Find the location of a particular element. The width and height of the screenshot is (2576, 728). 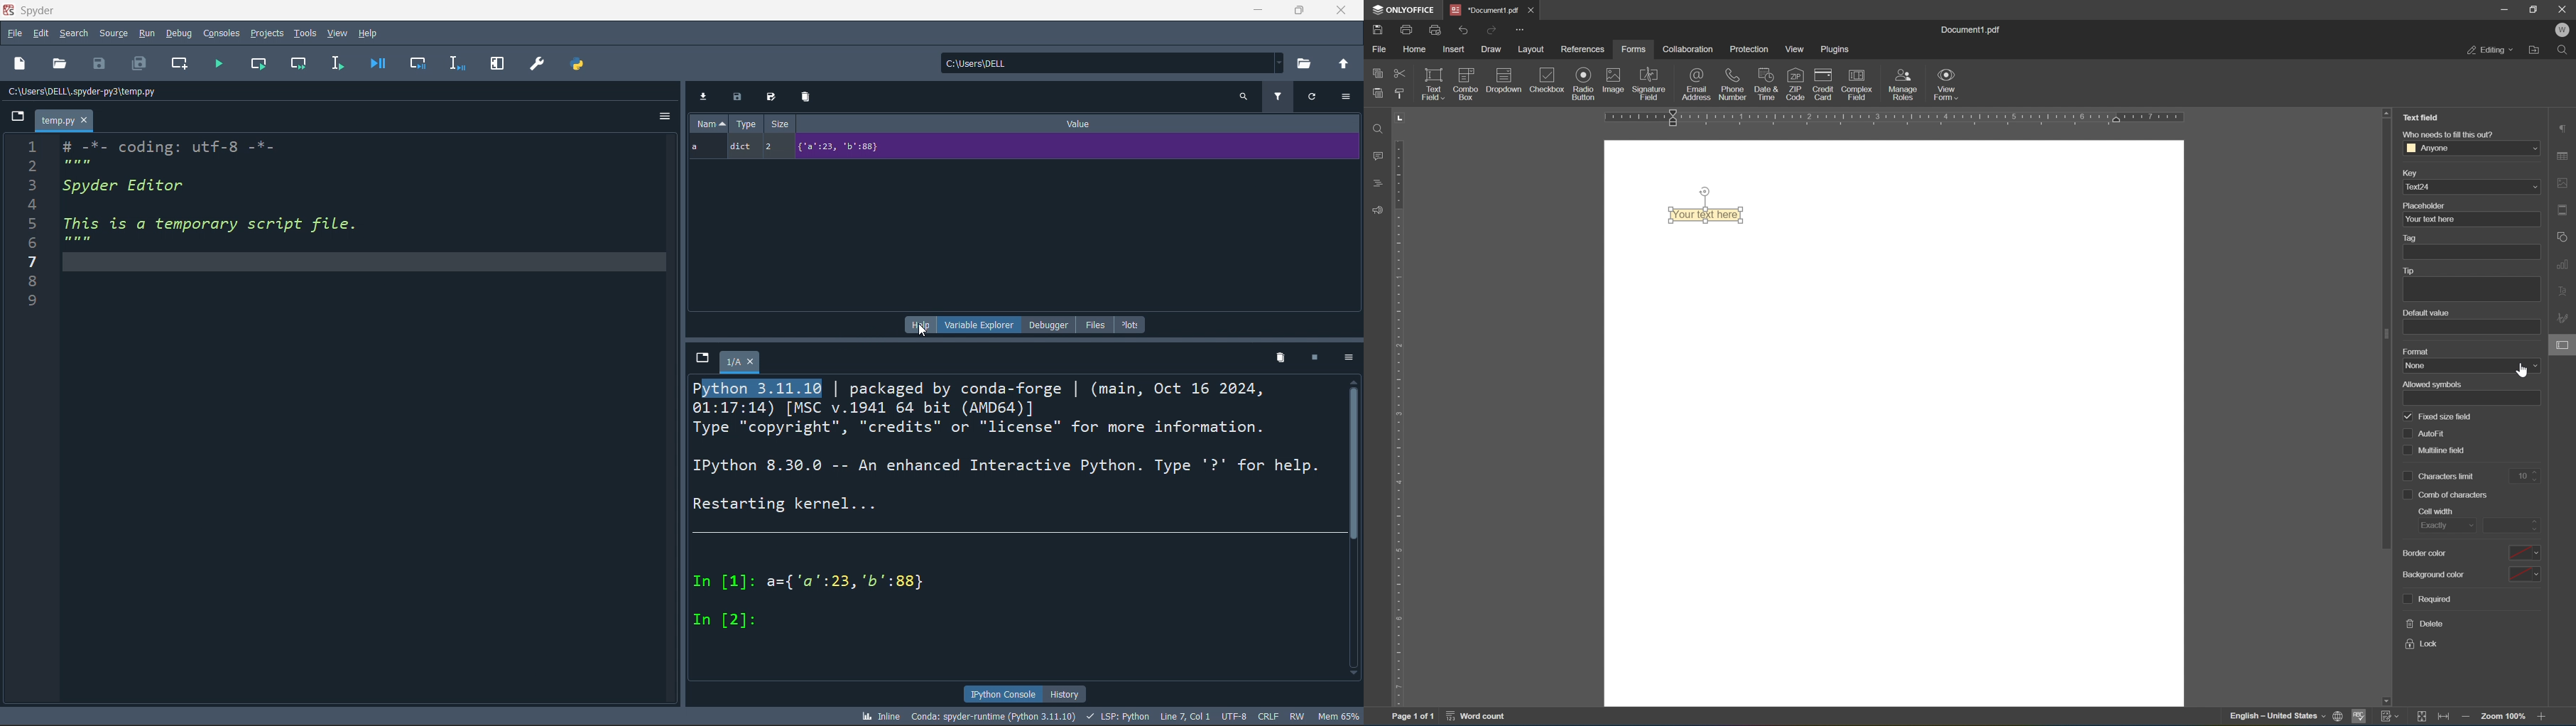

*document1.pdf is located at coordinates (1485, 10).